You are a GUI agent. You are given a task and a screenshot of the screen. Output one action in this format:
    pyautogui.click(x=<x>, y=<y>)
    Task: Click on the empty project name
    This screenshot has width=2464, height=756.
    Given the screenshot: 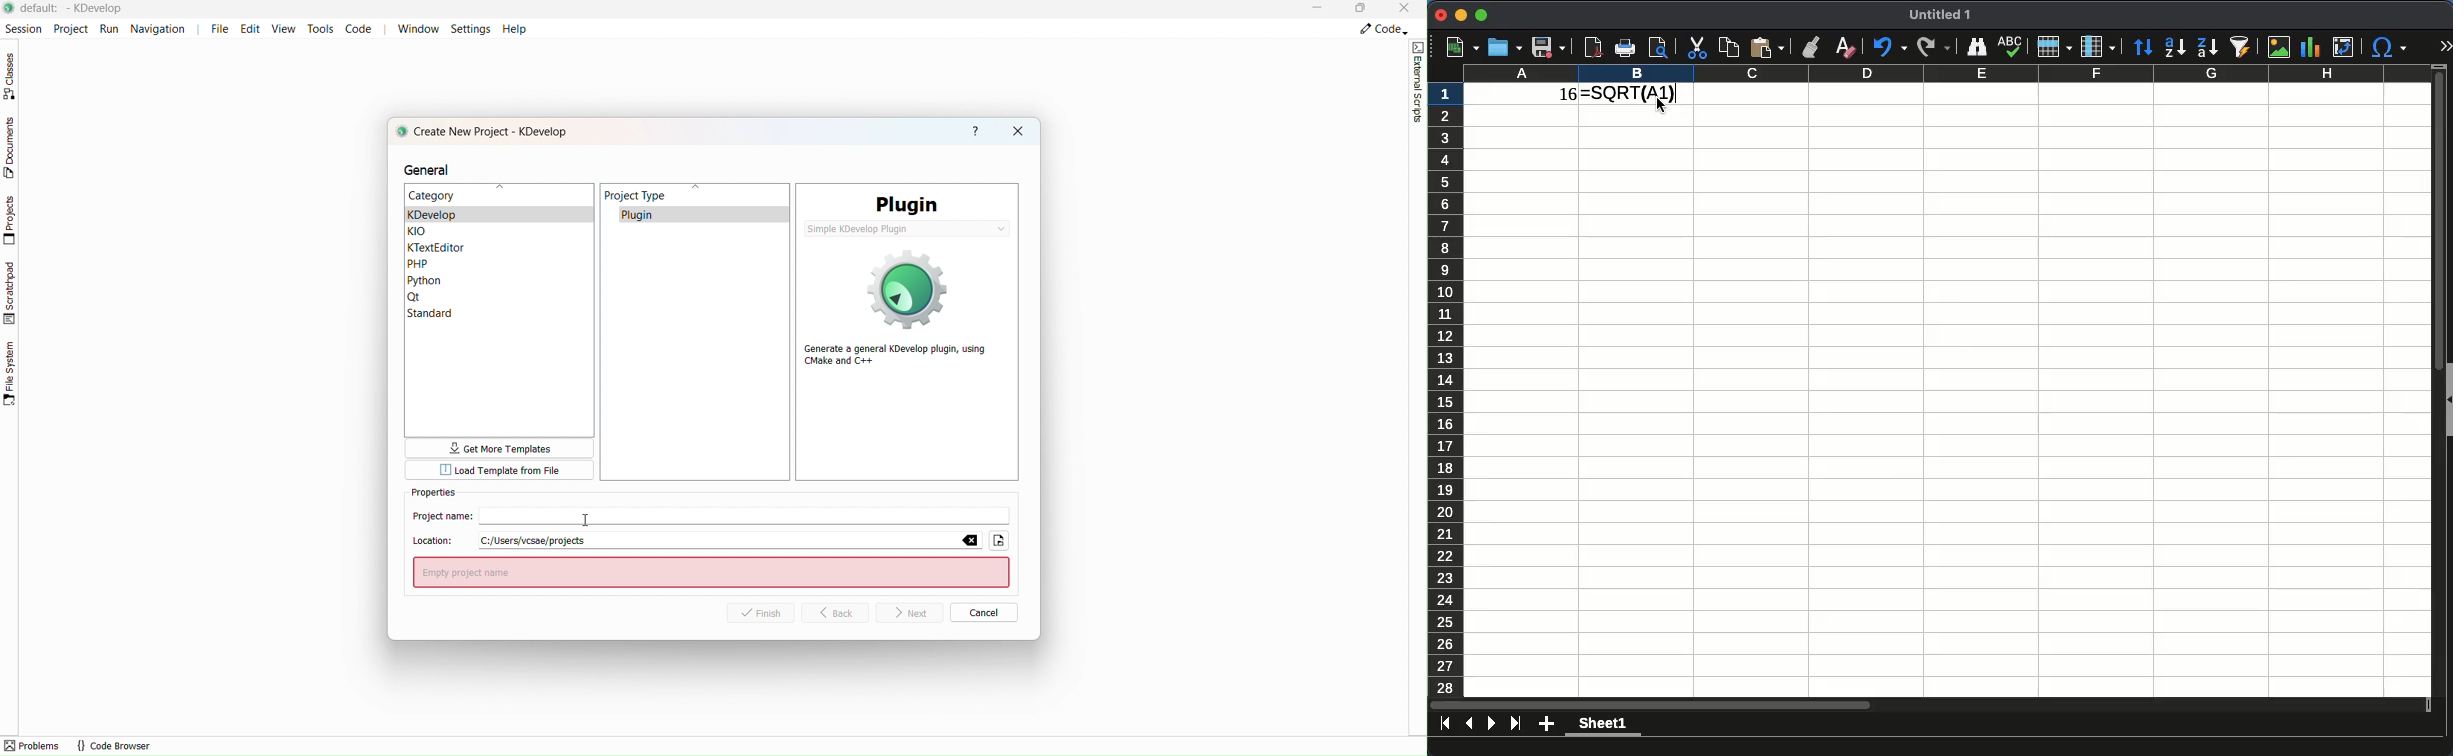 What is the action you would take?
    pyautogui.click(x=715, y=573)
    